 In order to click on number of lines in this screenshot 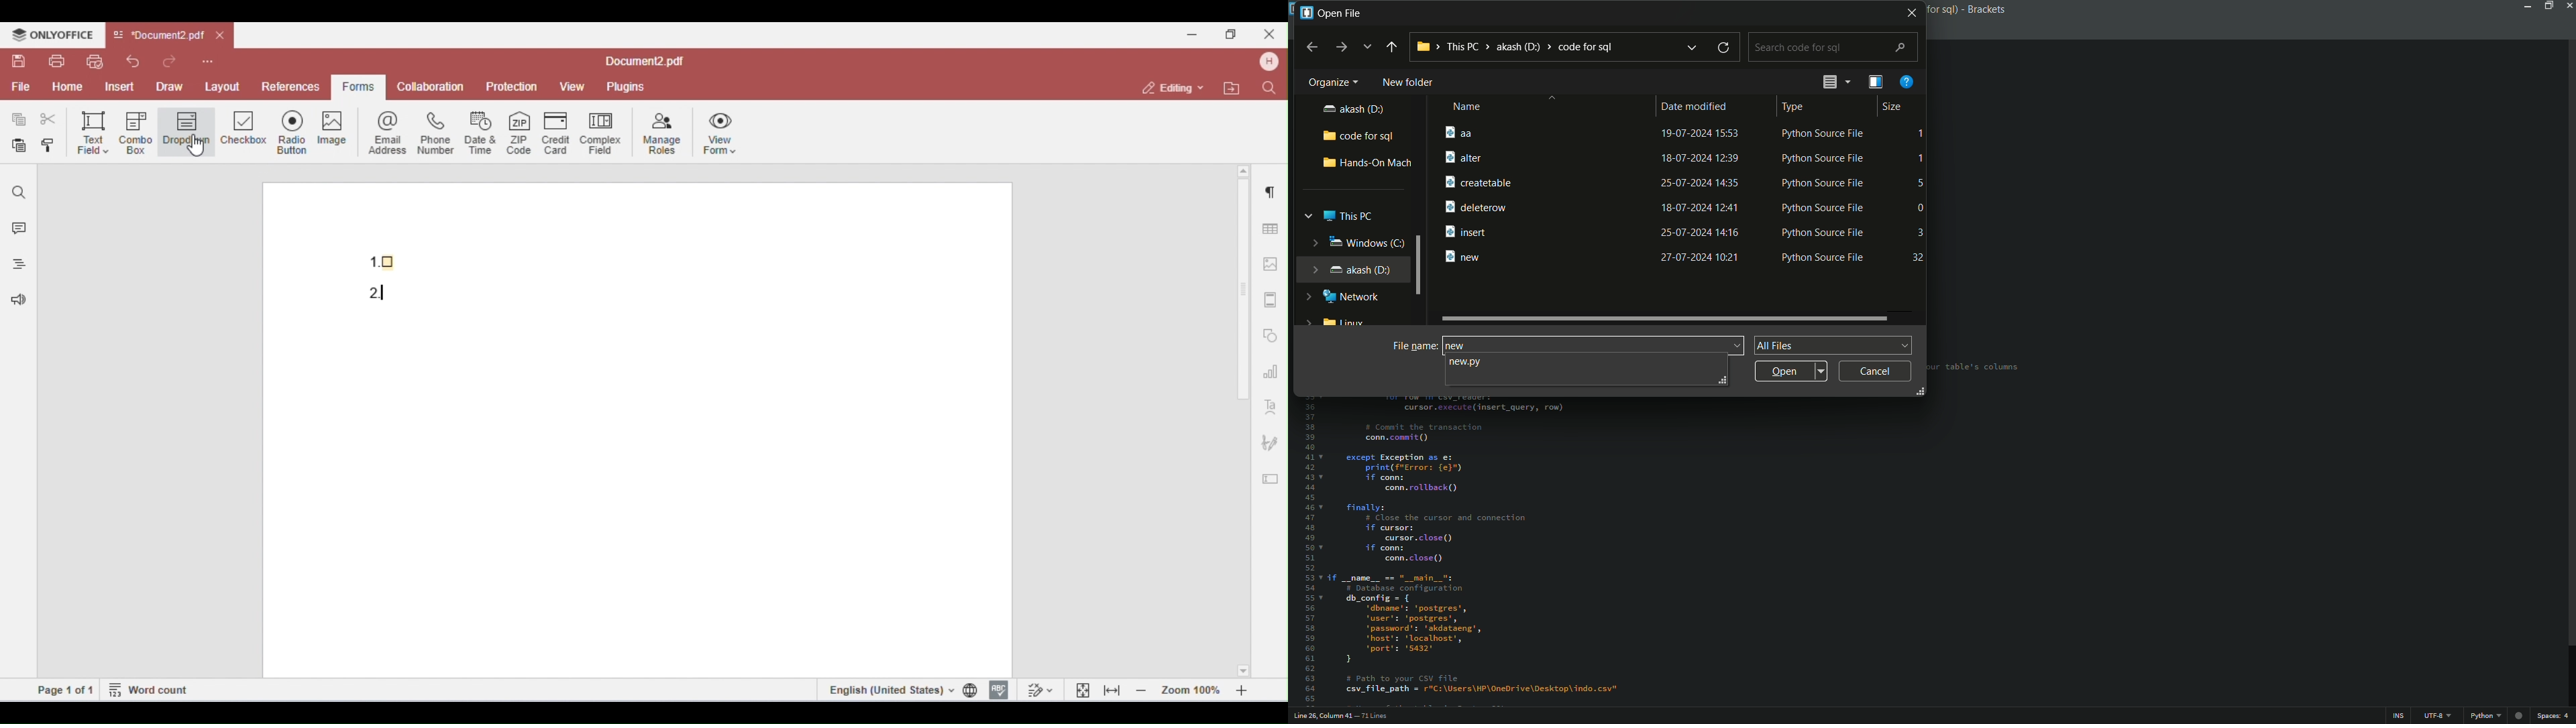, I will do `click(1375, 715)`.